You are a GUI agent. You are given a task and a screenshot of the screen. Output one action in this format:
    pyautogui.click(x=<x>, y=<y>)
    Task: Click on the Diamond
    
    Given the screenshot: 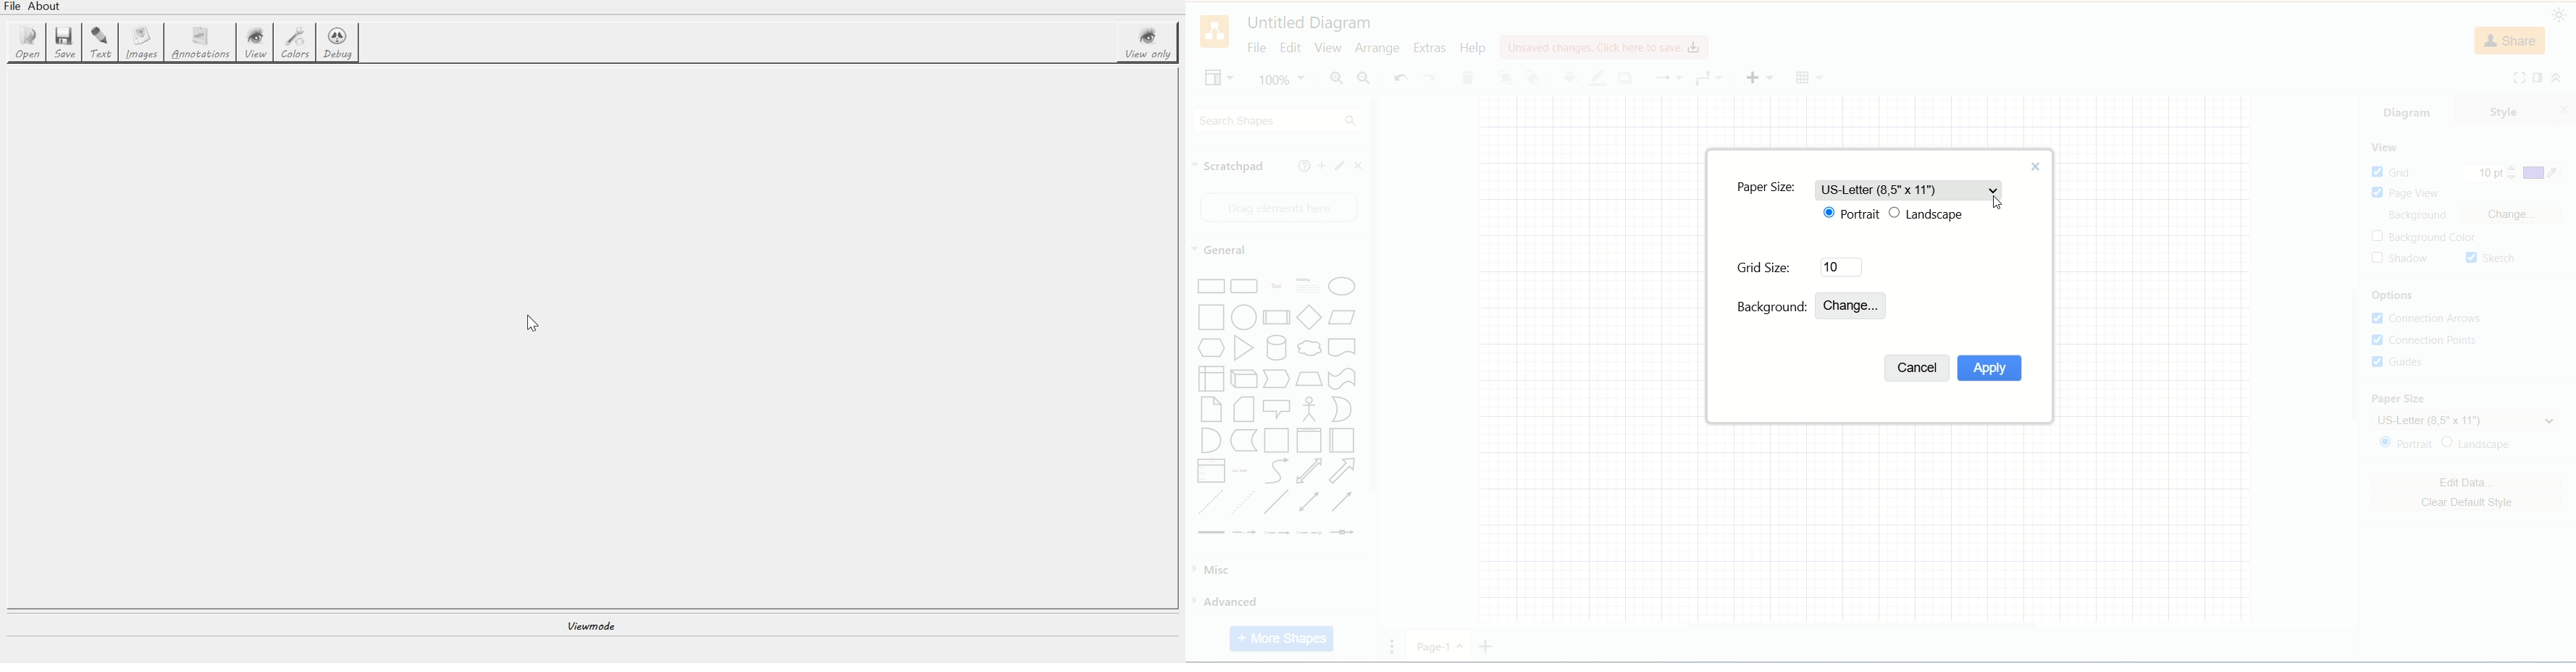 What is the action you would take?
    pyautogui.click(x=1311, y=318)
    